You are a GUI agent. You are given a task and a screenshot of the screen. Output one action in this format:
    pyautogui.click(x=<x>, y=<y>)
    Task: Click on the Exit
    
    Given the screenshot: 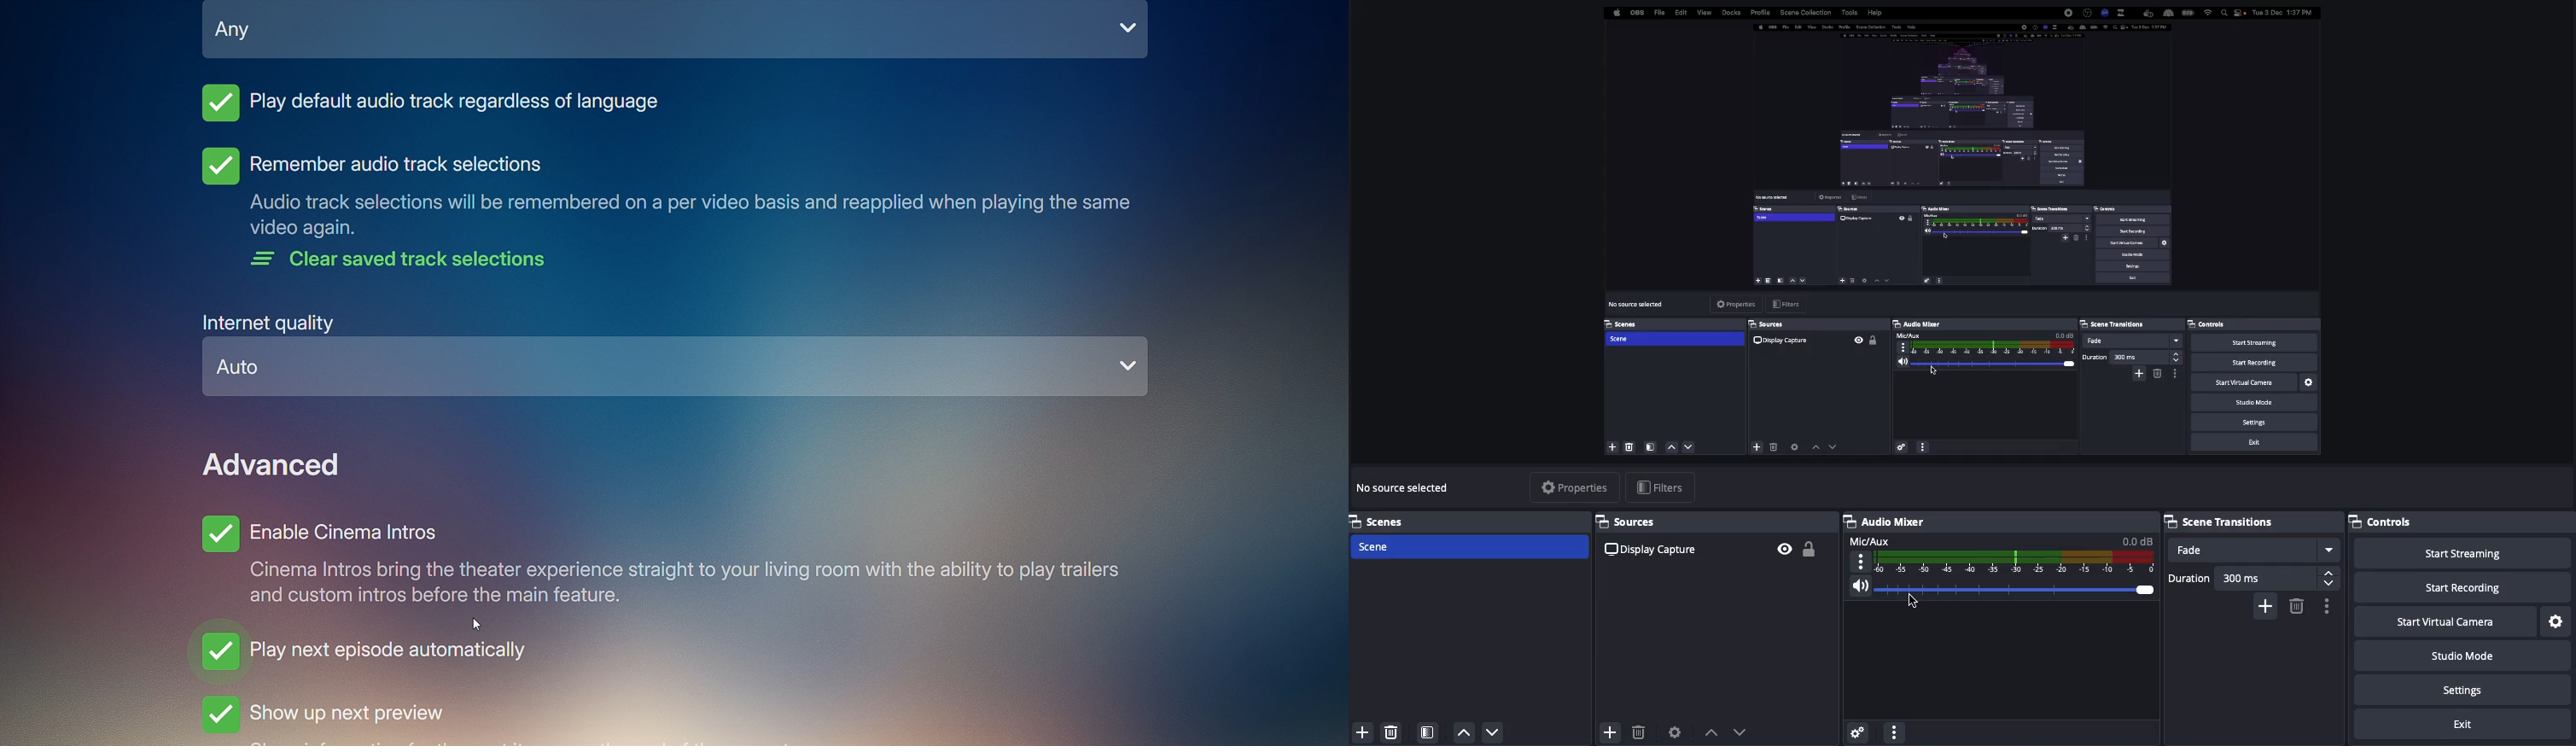 What is the action you would take?
    pyautogui.click(x=2465, y=725)
    